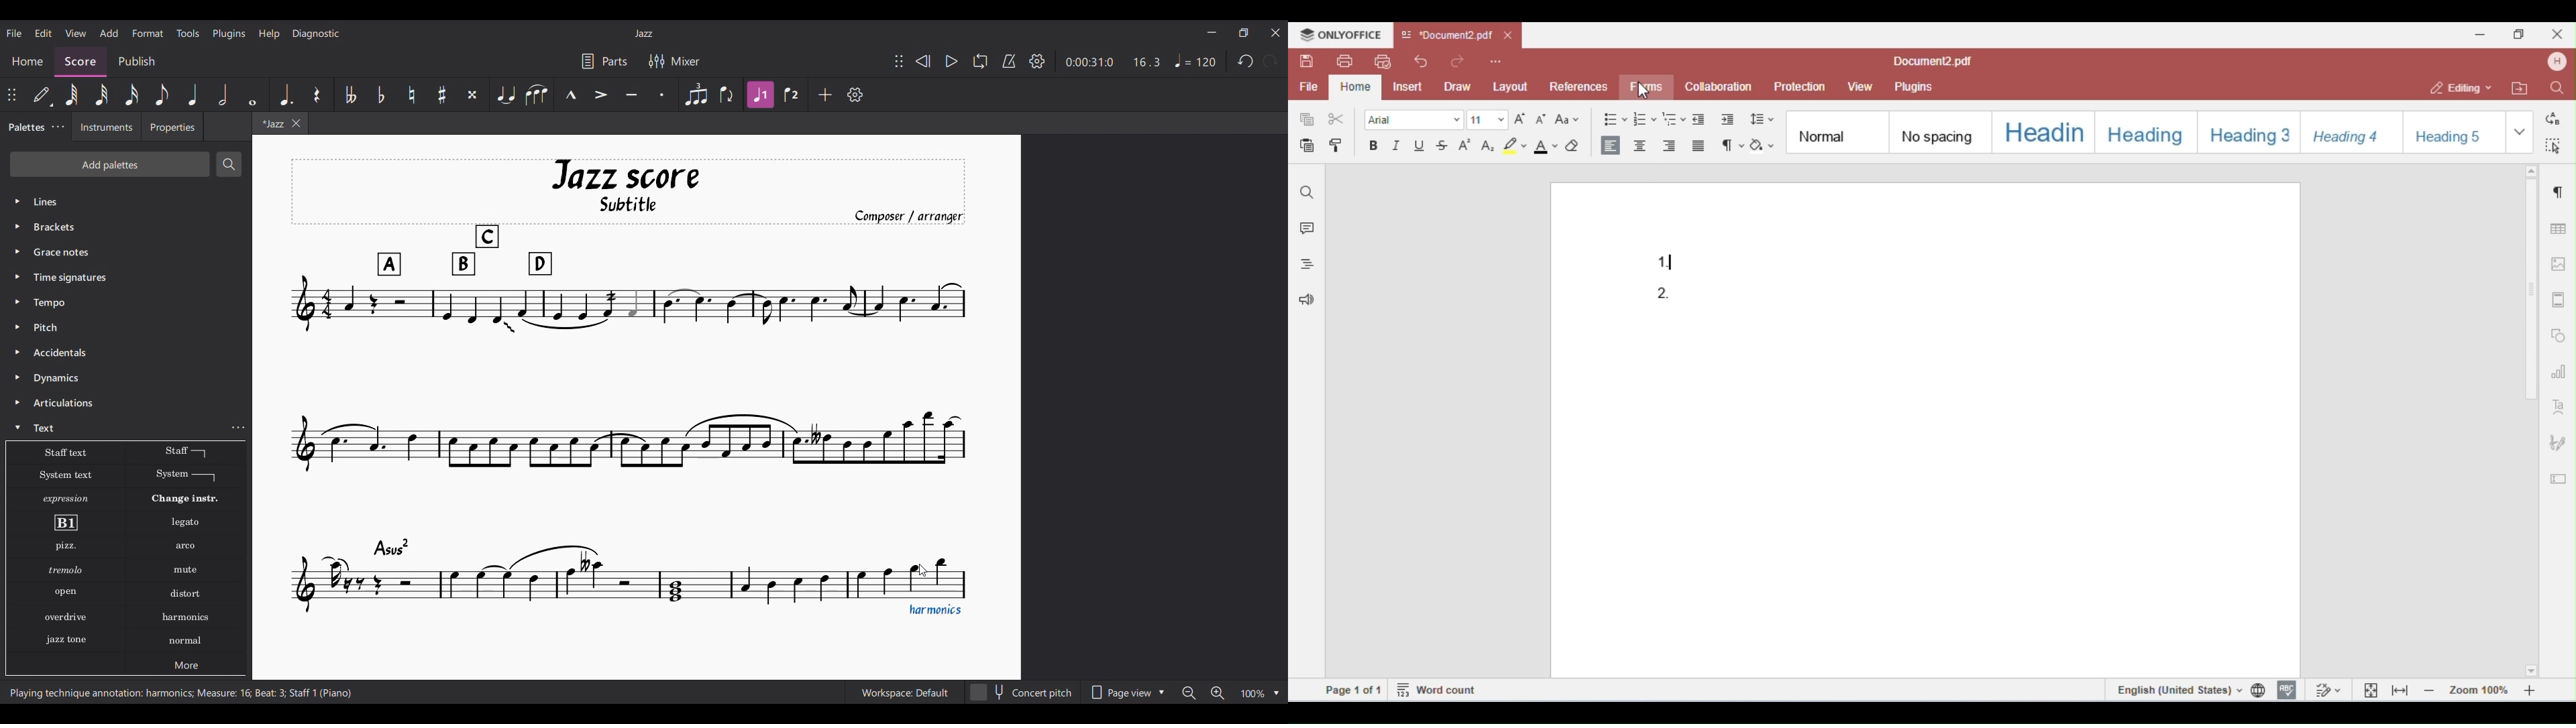 The height and width of the screenshot is (728, 2576). What do you see at coordinates (572, 94) in the screenshot?
I see `Marcato` at bounding box center [572, 94].